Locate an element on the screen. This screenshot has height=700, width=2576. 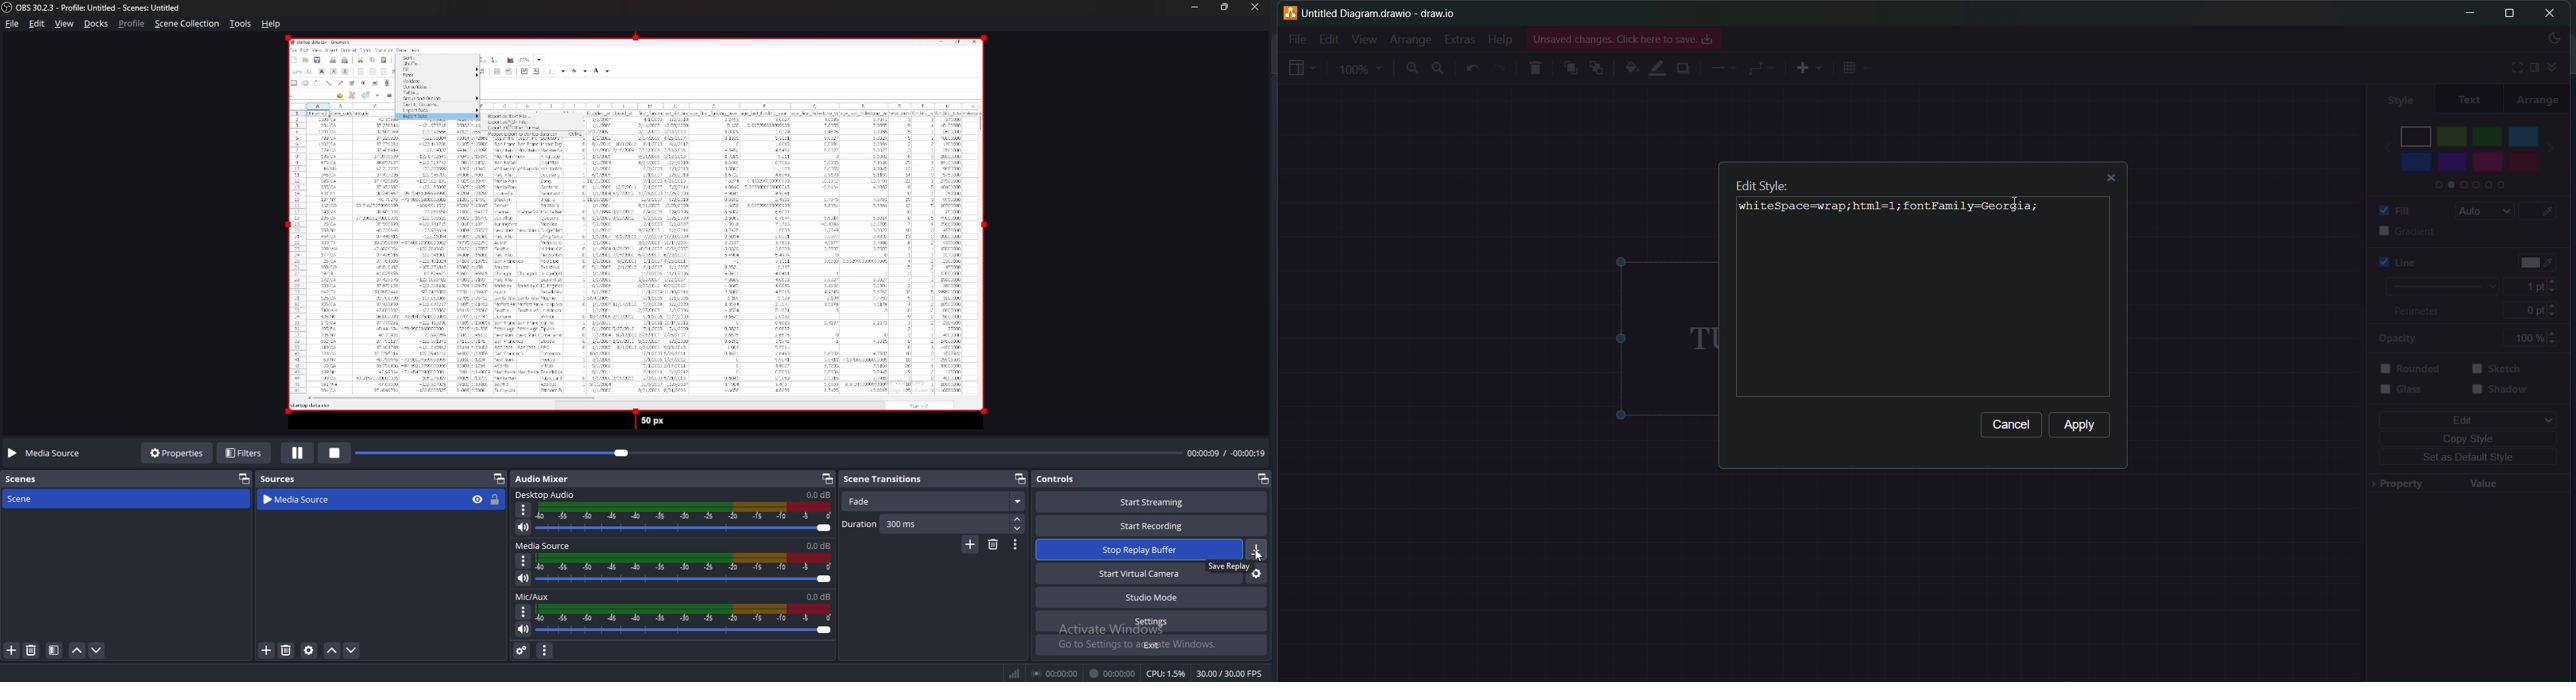
shadow is located at coordinates (1684, 70).